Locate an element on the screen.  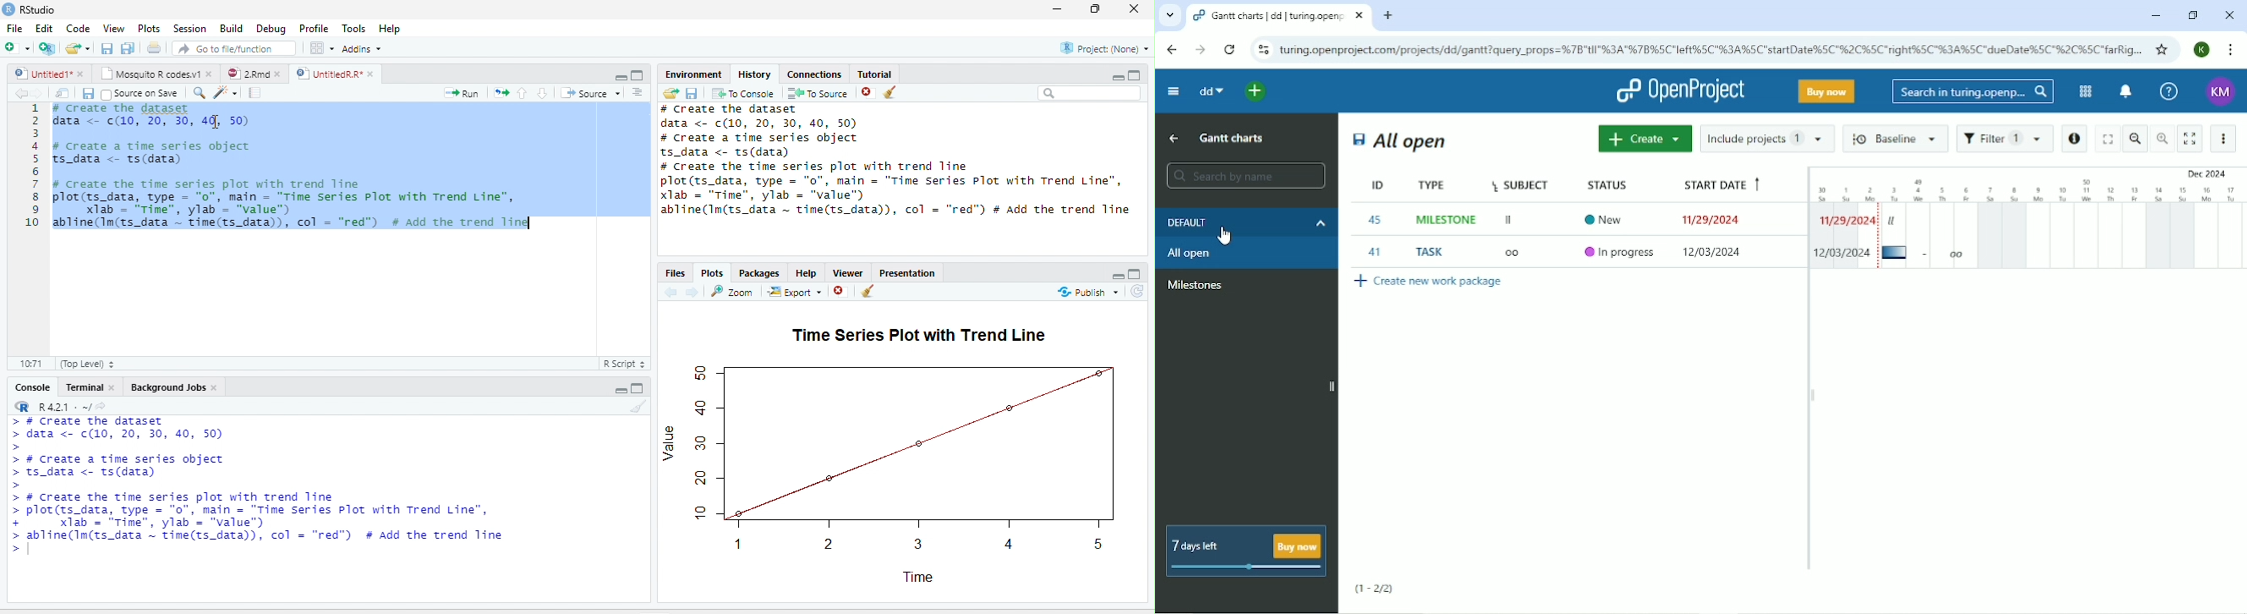
Debug is located at coordinates (271, 29).